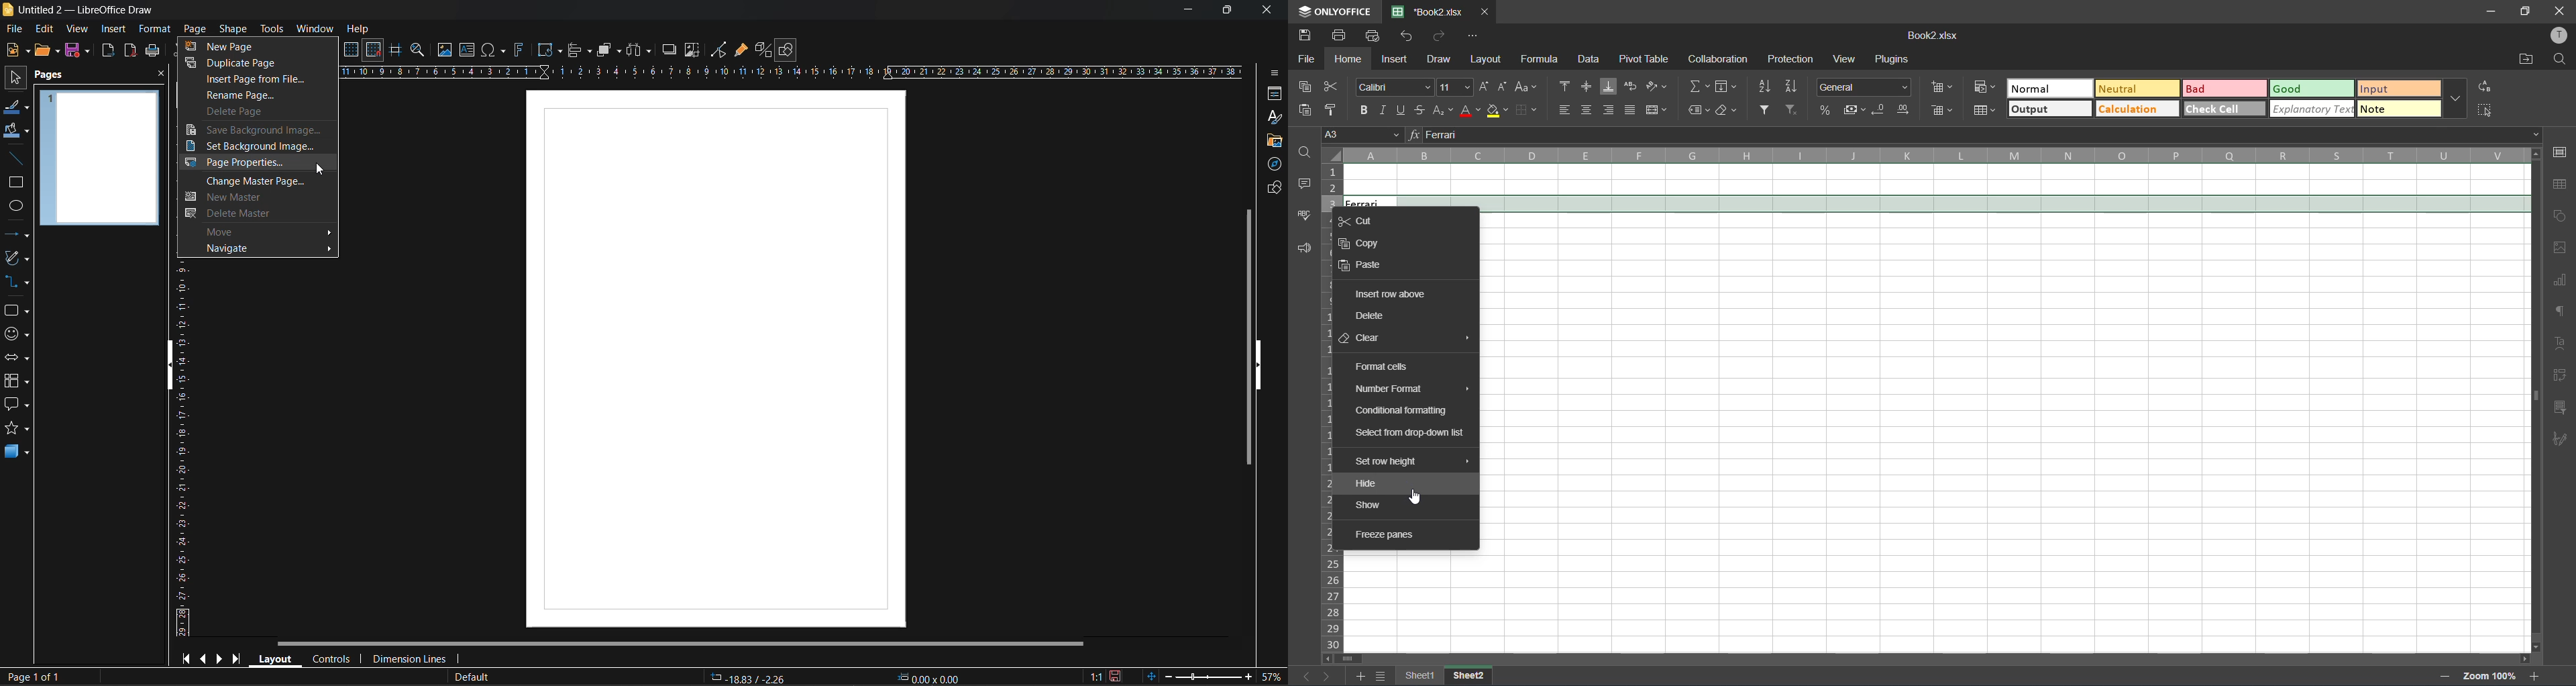 This screenshot has height=700, width=2576. Describe the element at coordinates (1609, 109) in the screenshot. I see `align right` at that location.